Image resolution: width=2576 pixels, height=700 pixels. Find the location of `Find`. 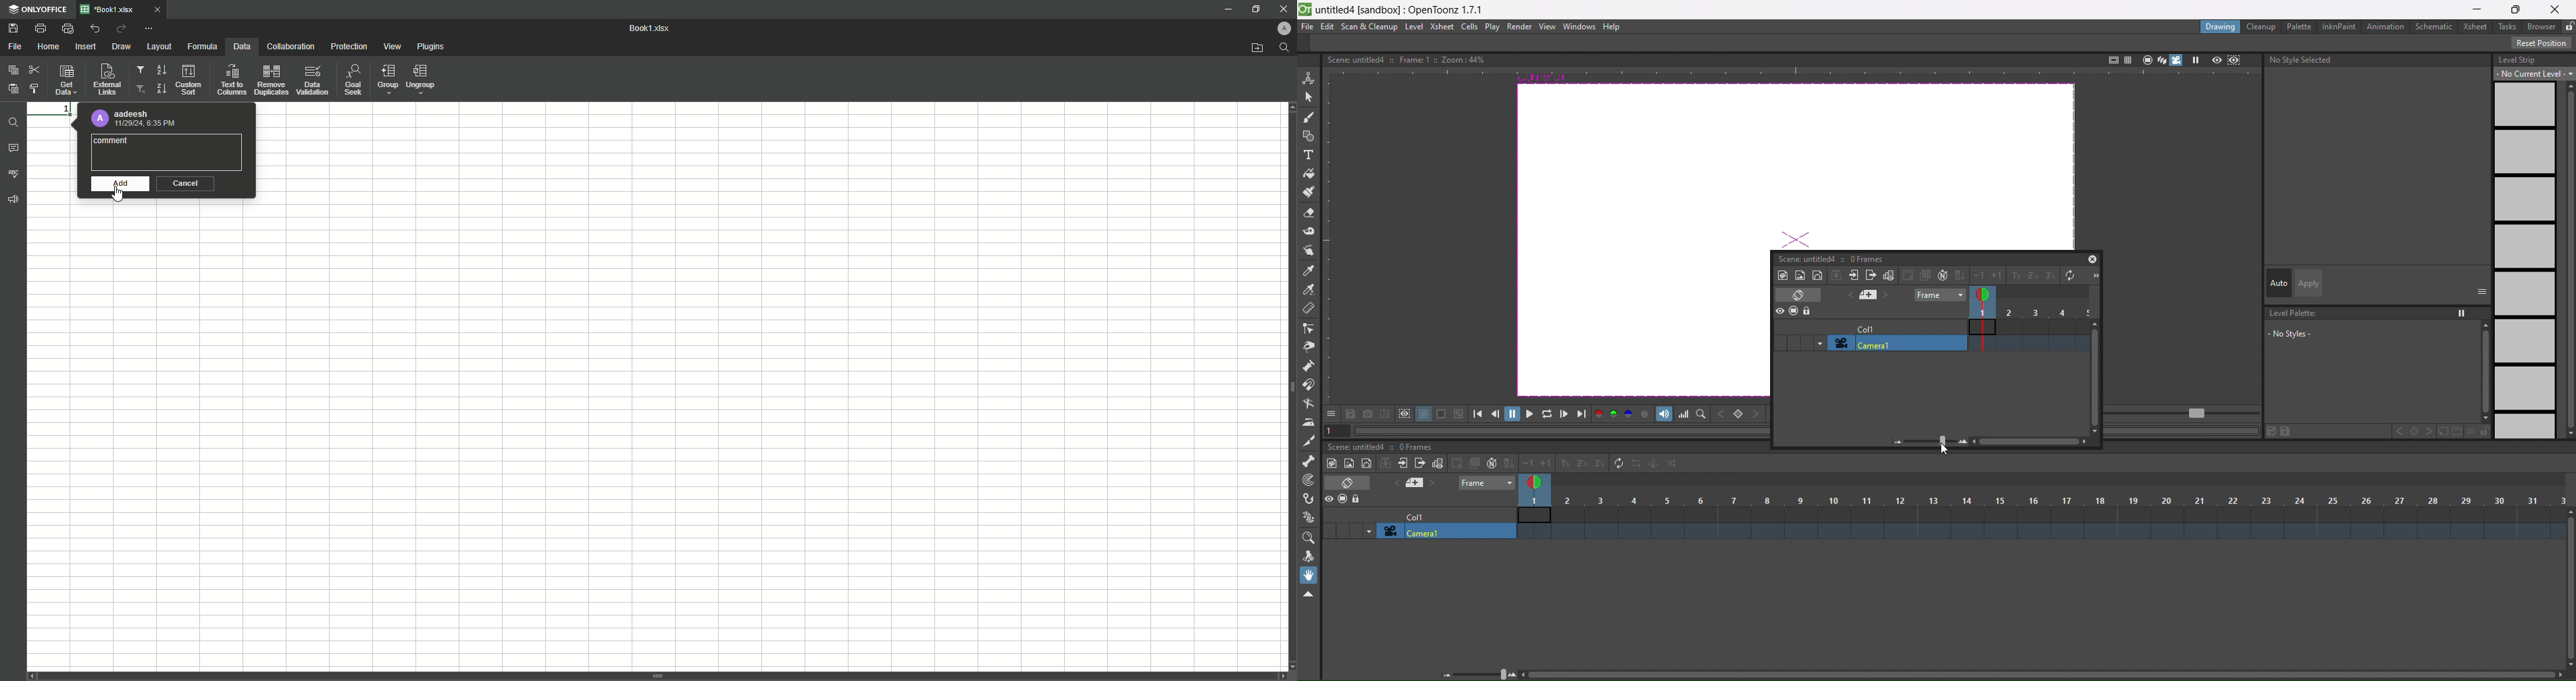

Find is located at coordinates (15, 121).